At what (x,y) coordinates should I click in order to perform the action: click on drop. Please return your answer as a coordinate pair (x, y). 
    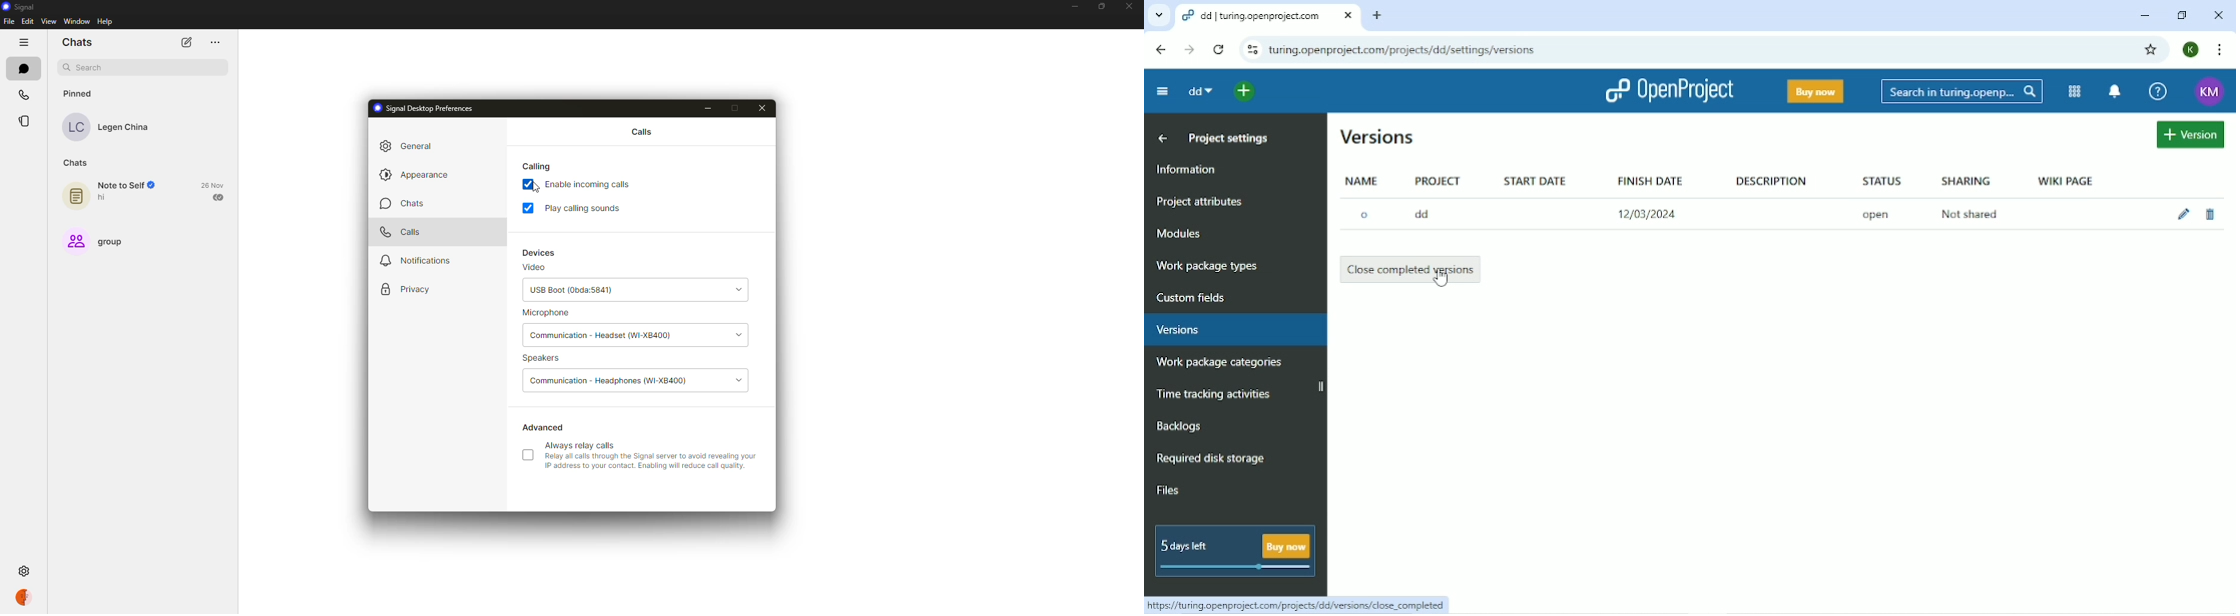
    Looking at the image, I should click on (742, 289).